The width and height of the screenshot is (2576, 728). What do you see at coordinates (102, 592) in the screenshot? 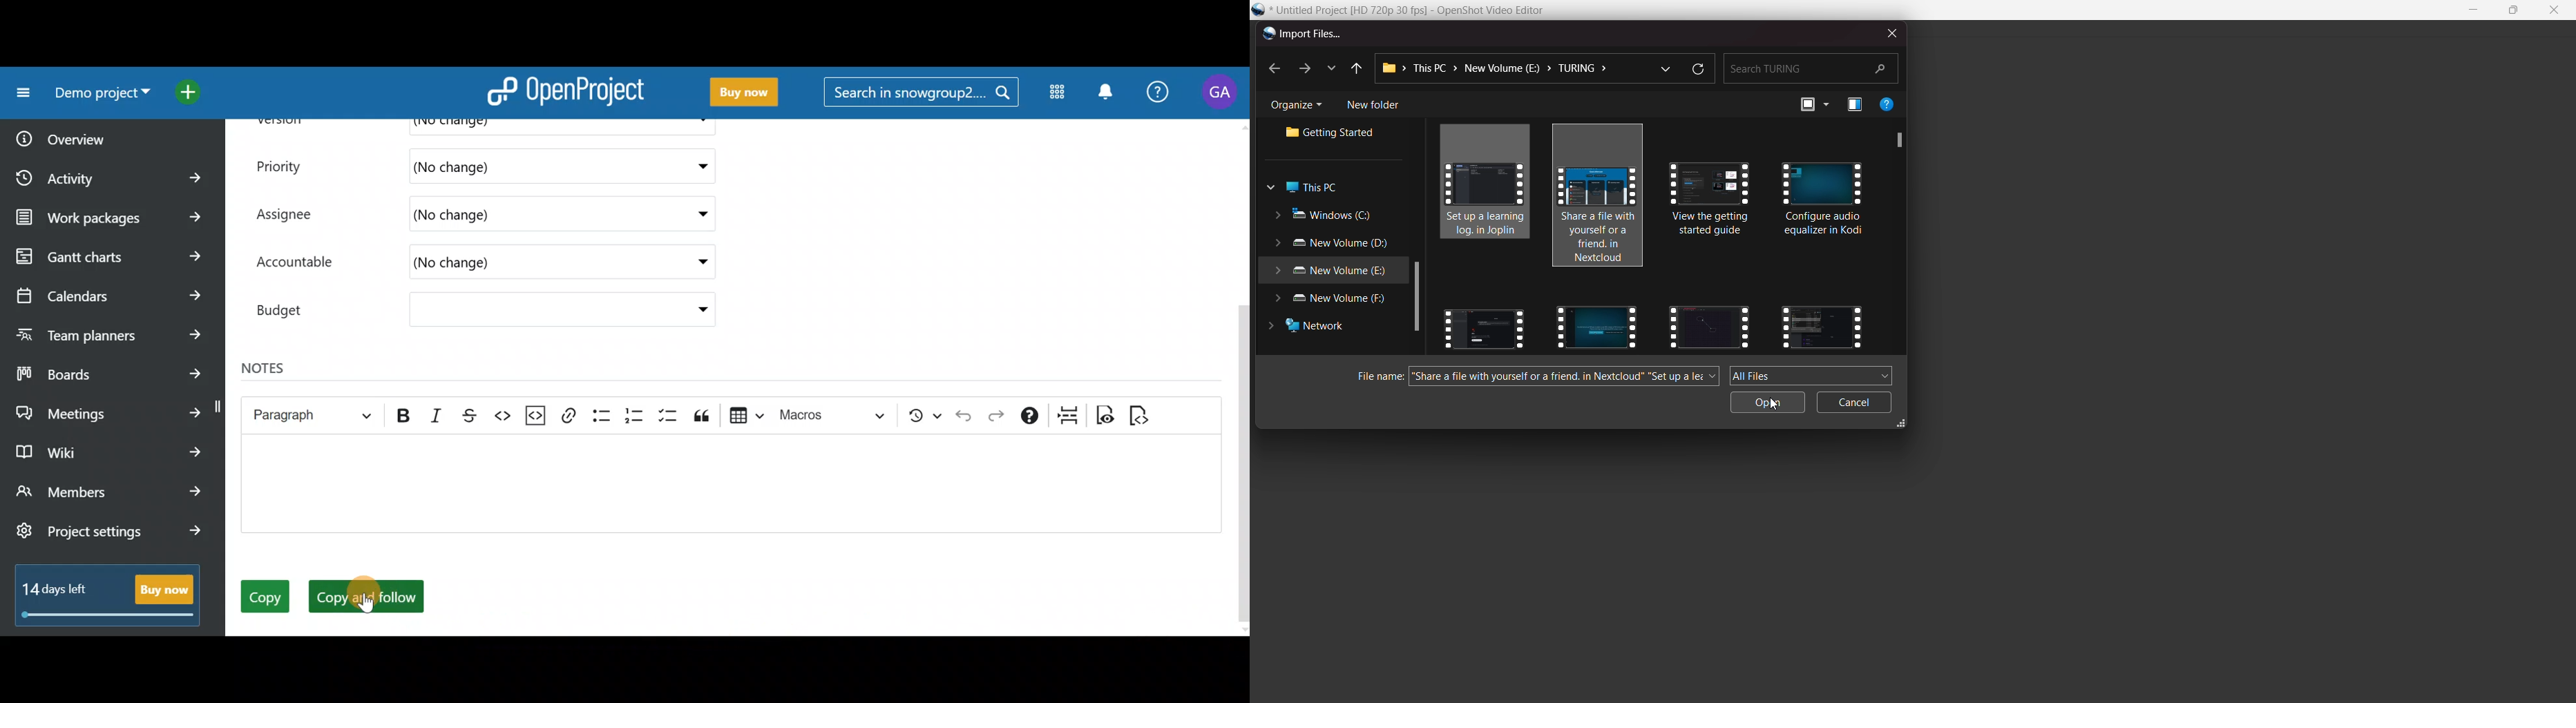
I see `14 days left - Buy now` at bounding box center [102, 592].